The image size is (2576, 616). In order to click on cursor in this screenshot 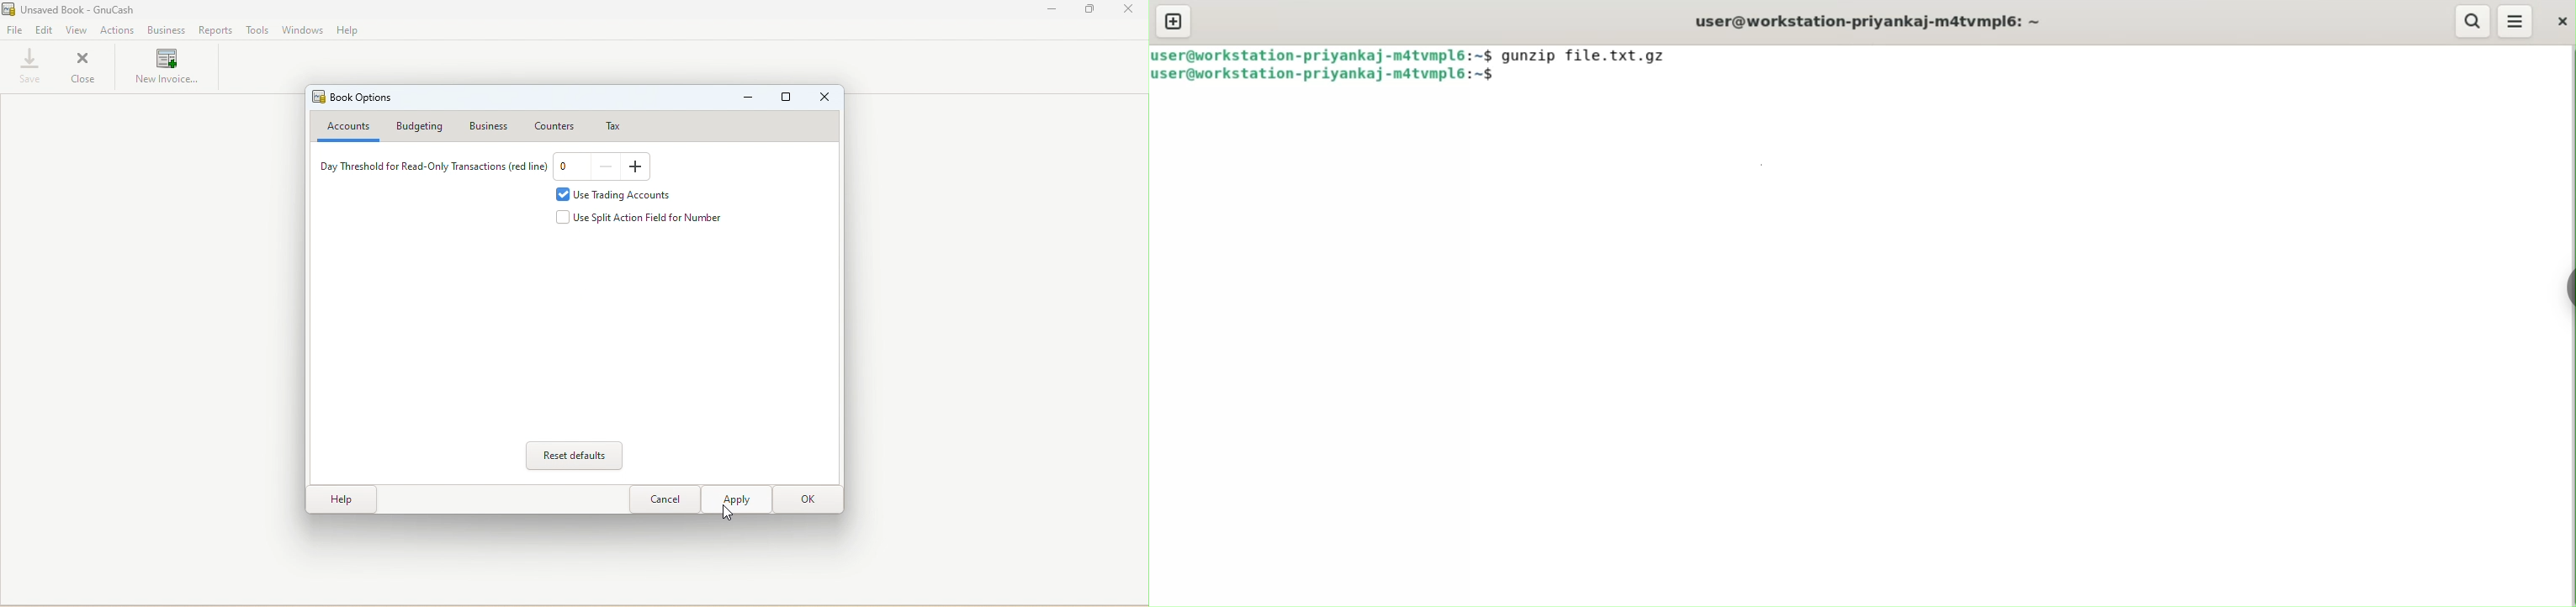, I will do `click(726, 511)`.